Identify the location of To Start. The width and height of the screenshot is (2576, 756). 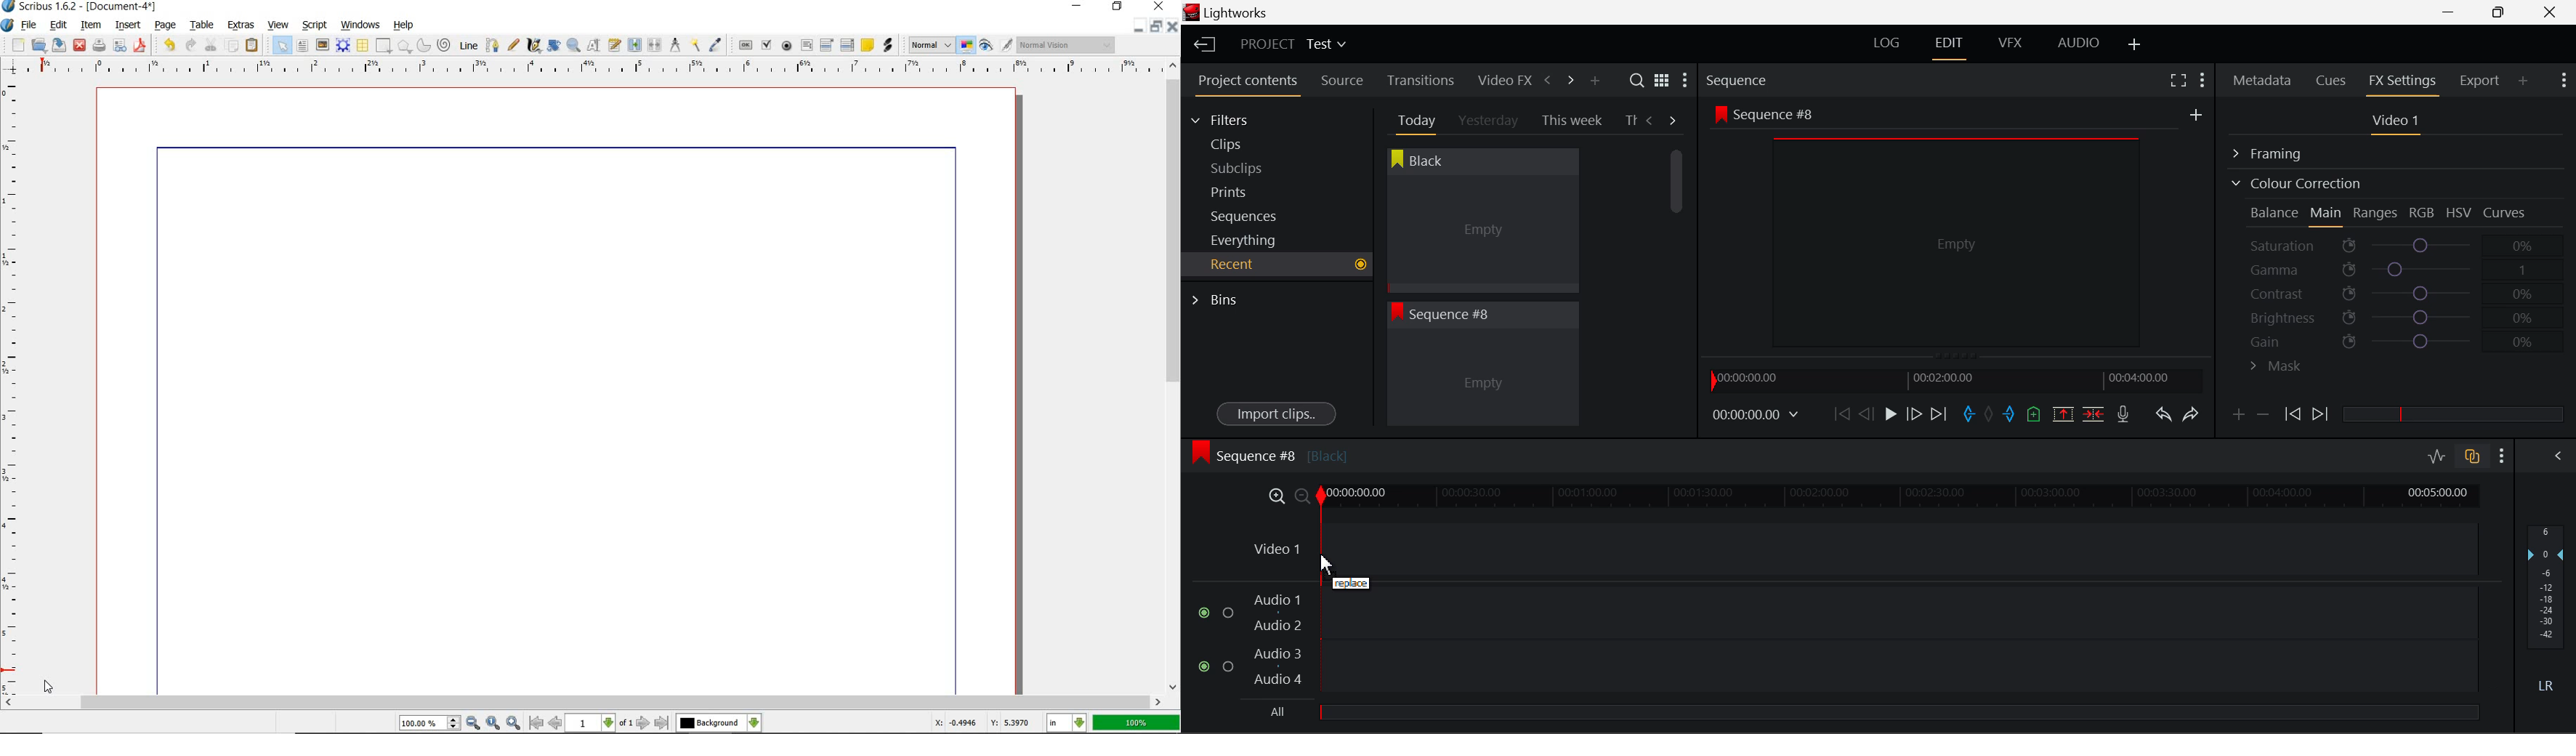
(1841, 414).